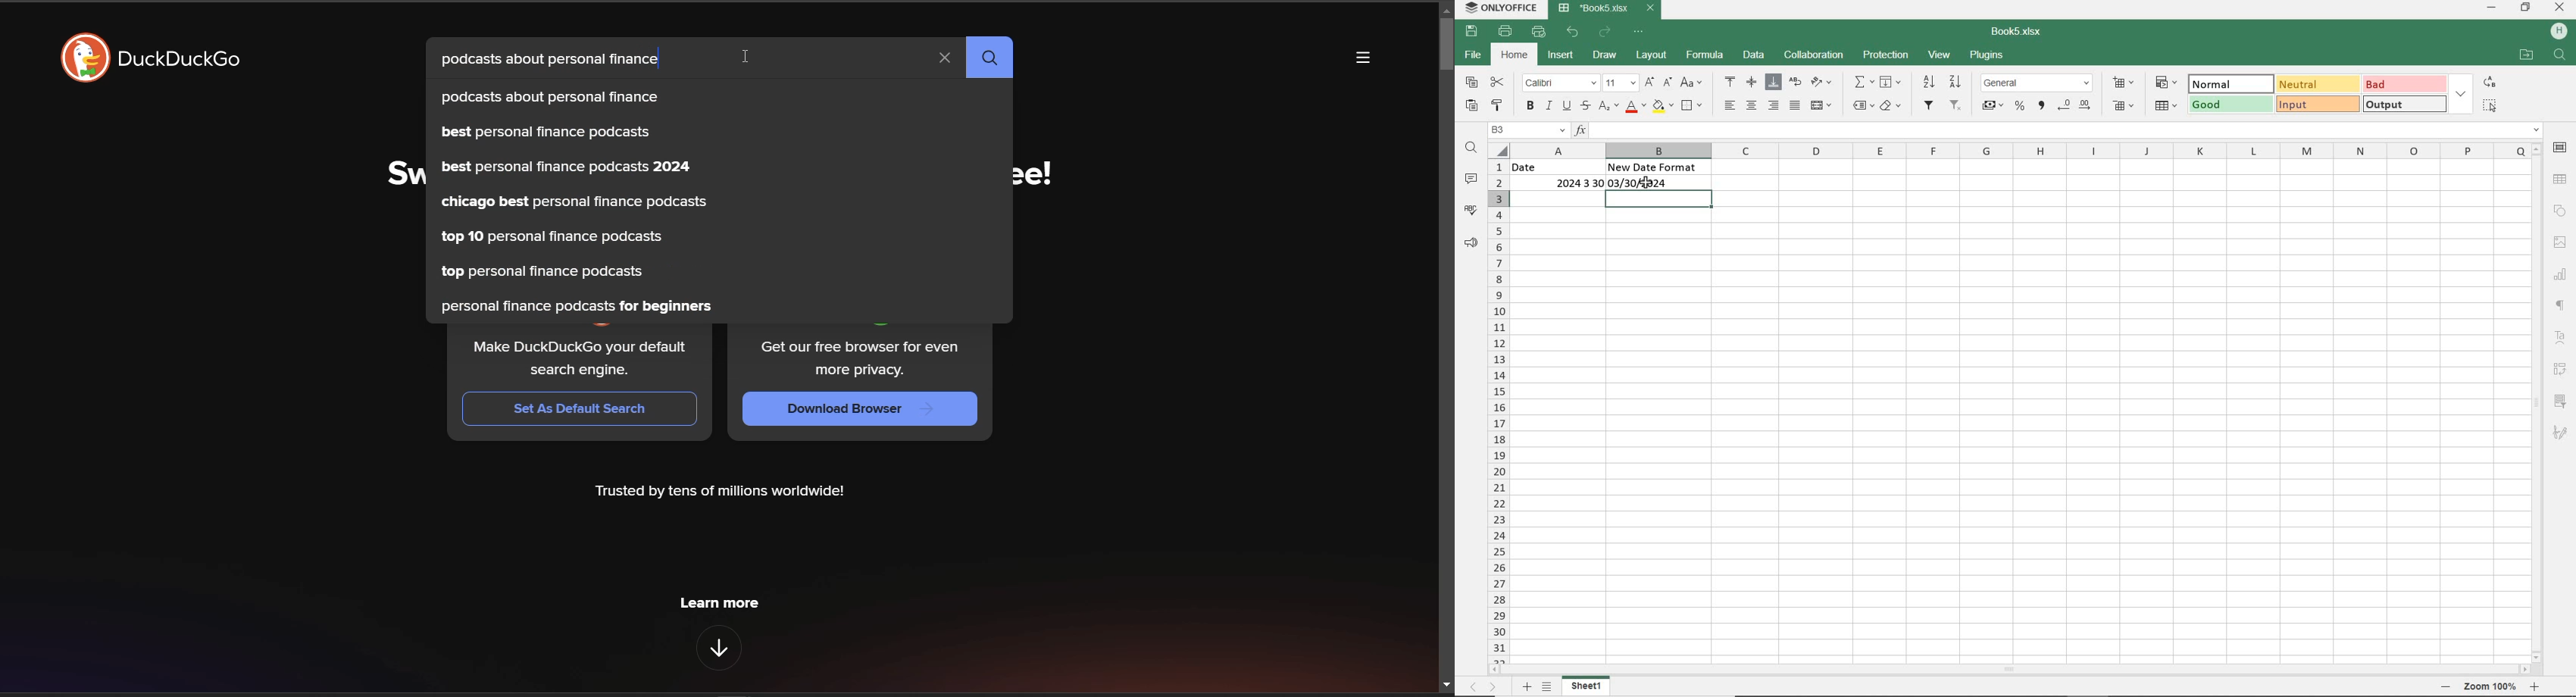 The width and height of the screenshot is (2576, 700). I want to click on personal finance podcasts for beginners, so click(576, 308).